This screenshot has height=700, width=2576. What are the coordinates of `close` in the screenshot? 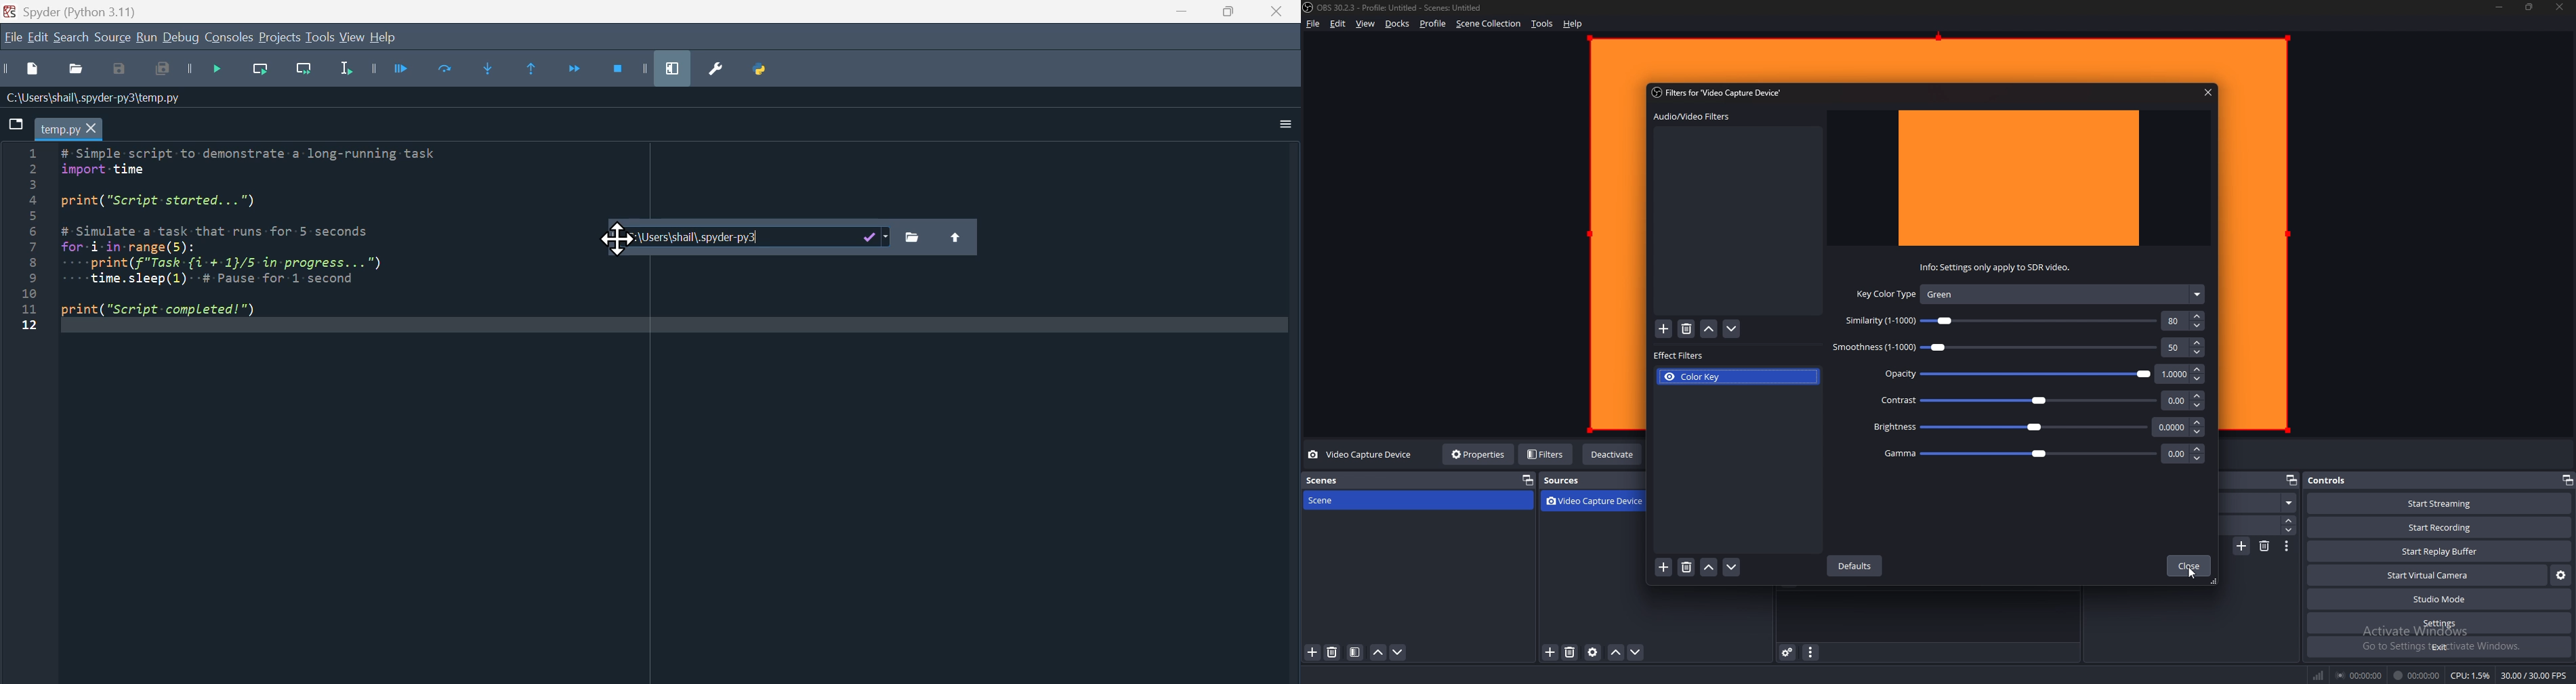 It's located at (2188, 566).